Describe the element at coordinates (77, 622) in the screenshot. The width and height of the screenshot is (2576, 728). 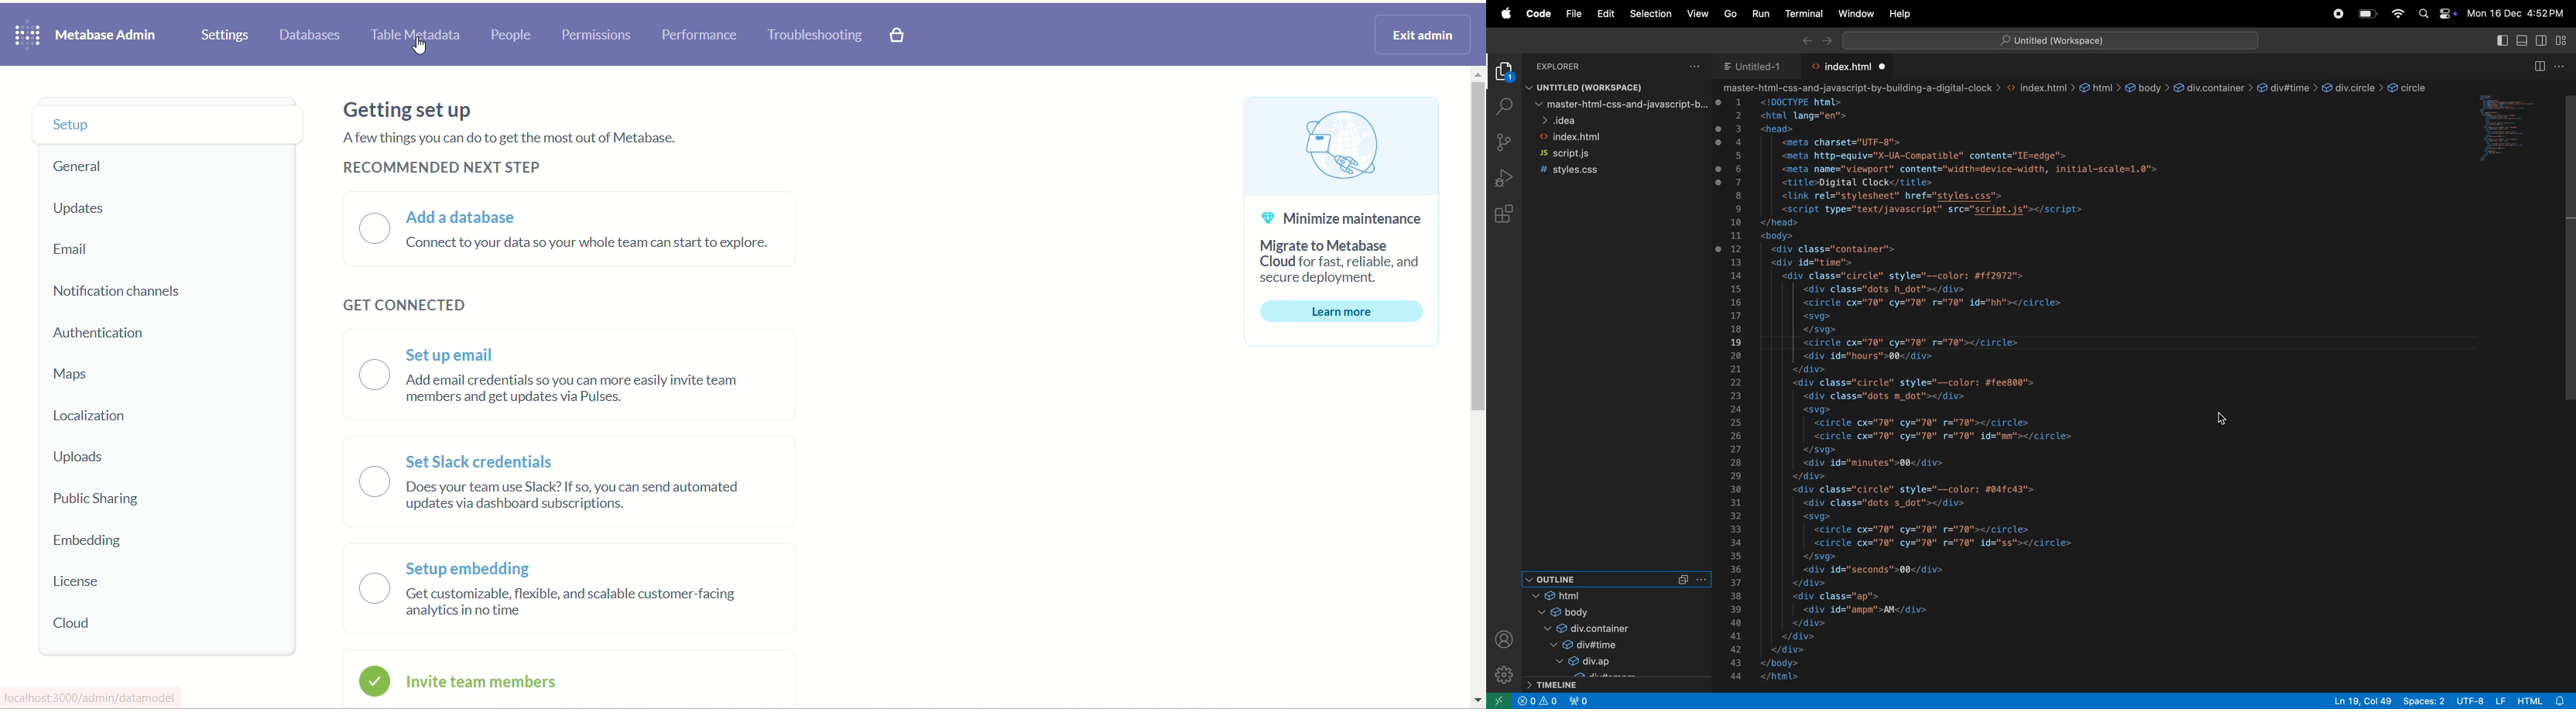
I see `cloud` at that location.